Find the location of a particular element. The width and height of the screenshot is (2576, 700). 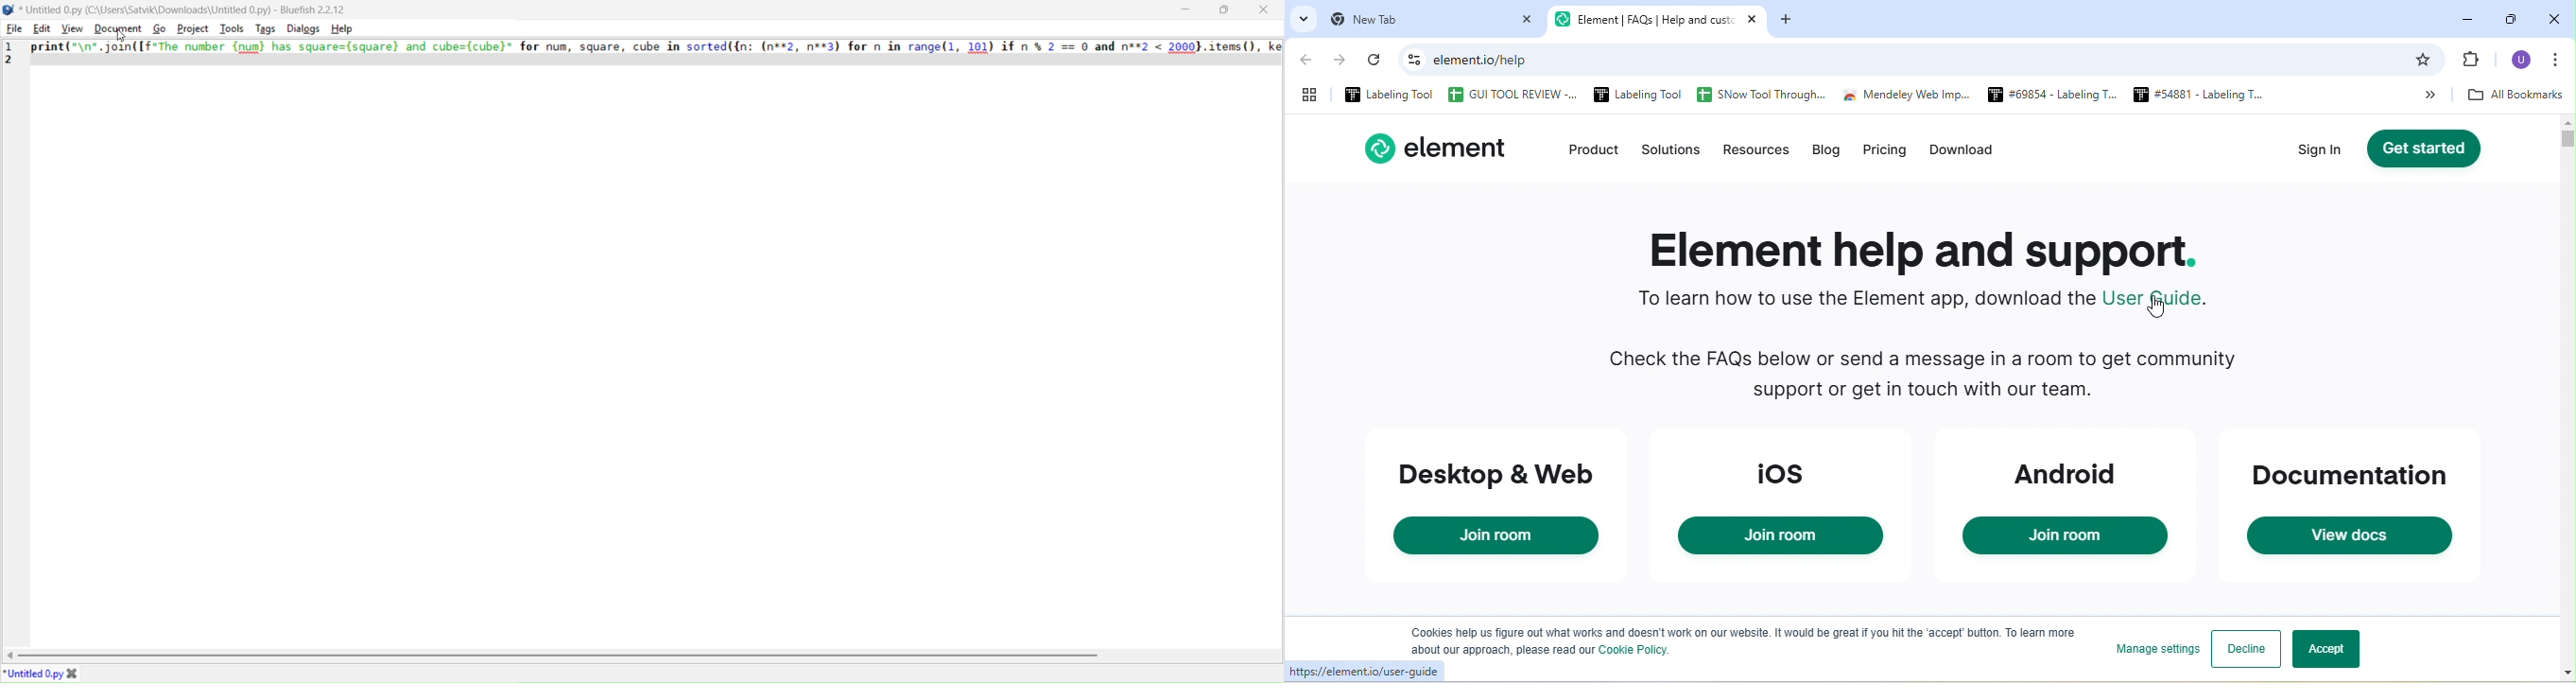

U profile is located at coordinates (2521, 60).